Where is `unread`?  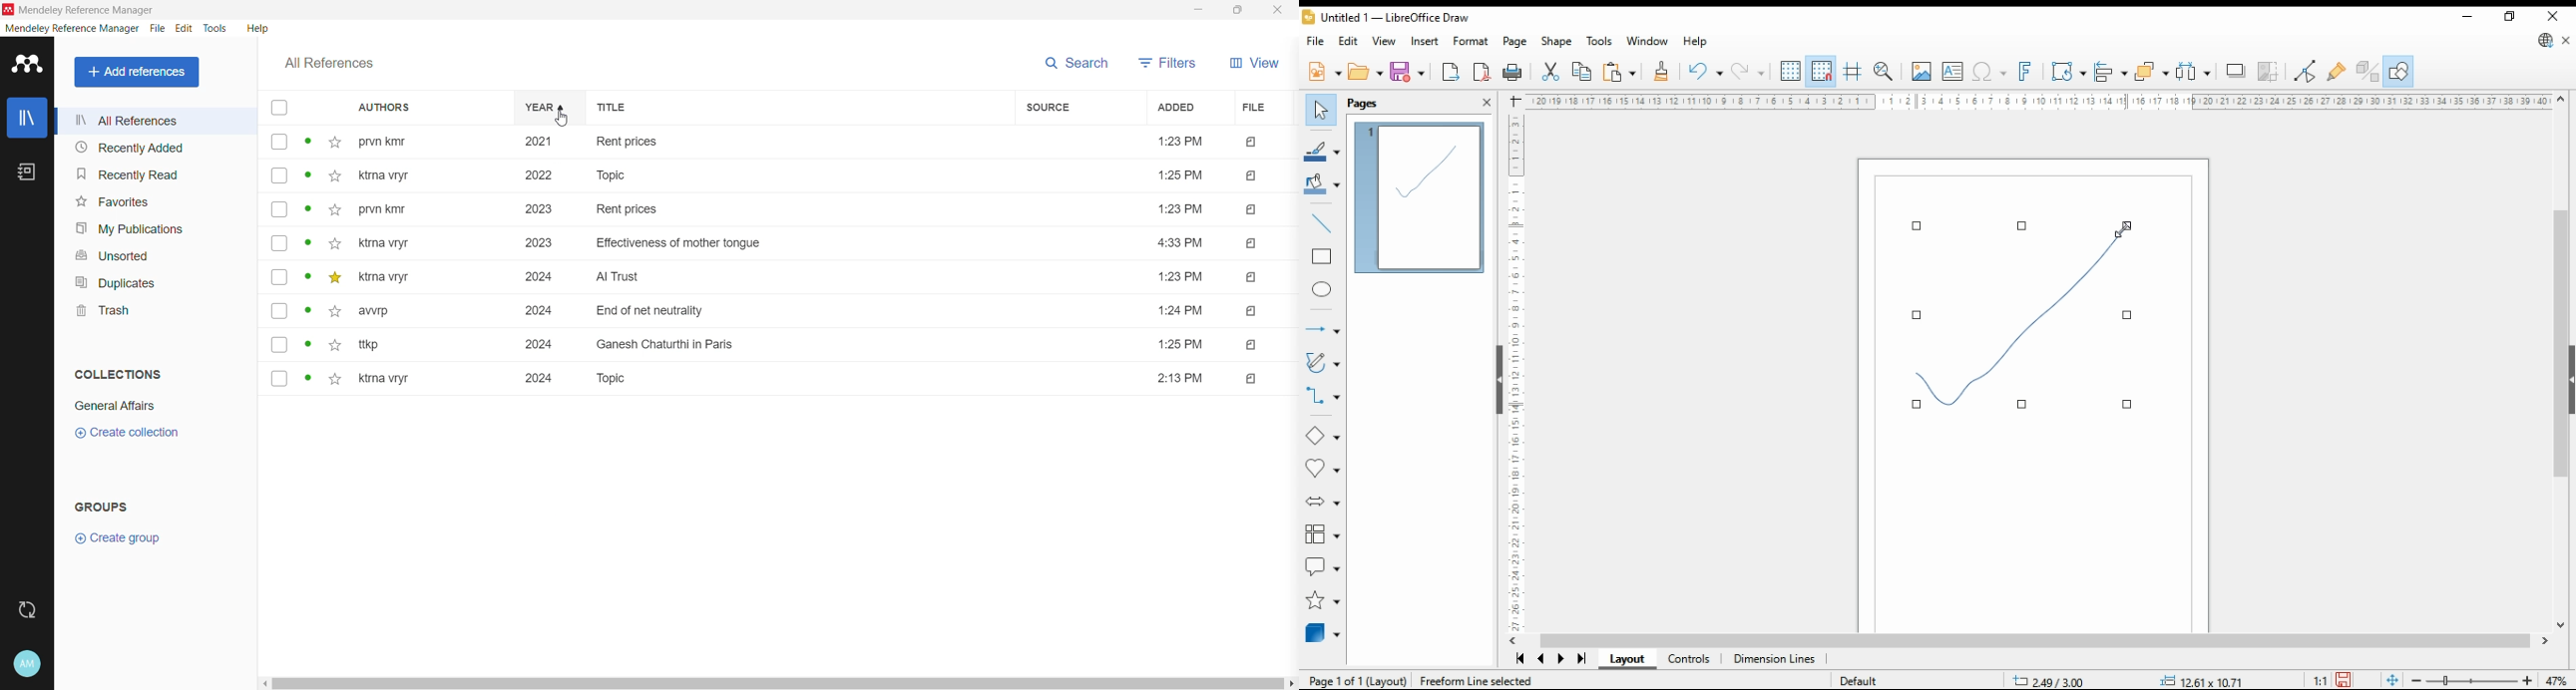
unread is located at coordinates (308, 141).